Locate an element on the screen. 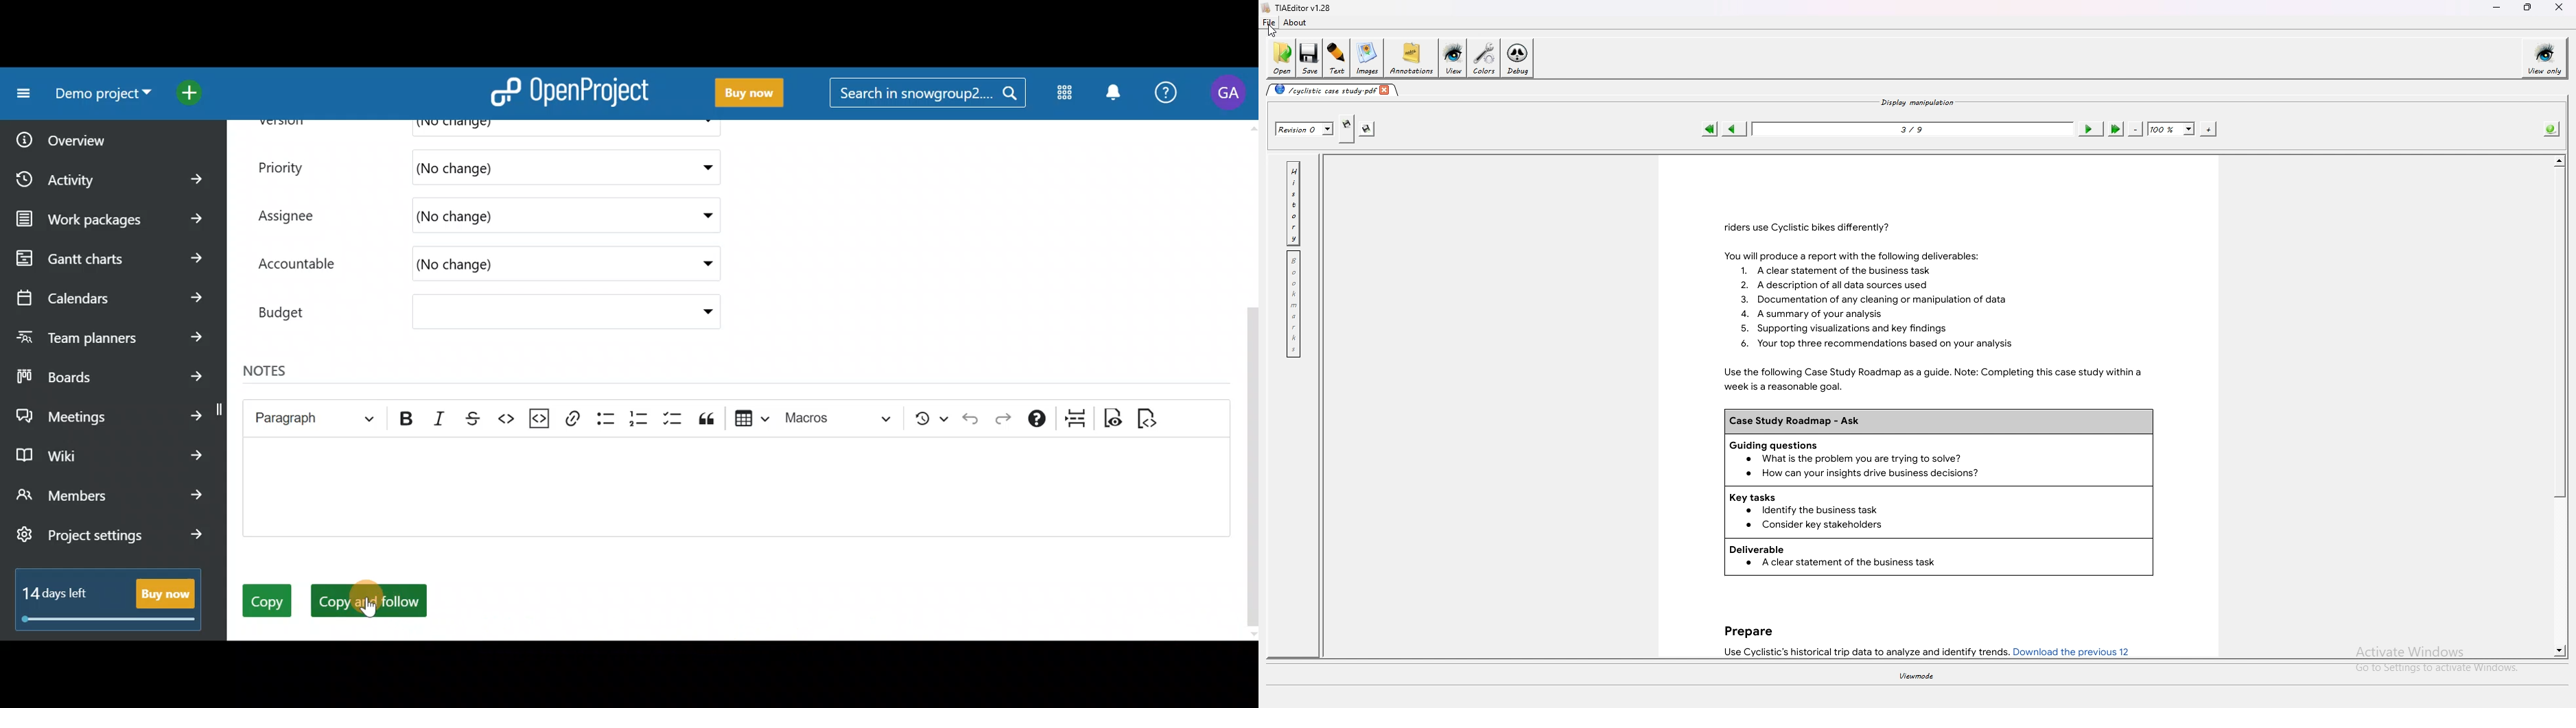 The height and width of the screenshot is (728, 2576). (No change) is located at coordinates (532, 264).